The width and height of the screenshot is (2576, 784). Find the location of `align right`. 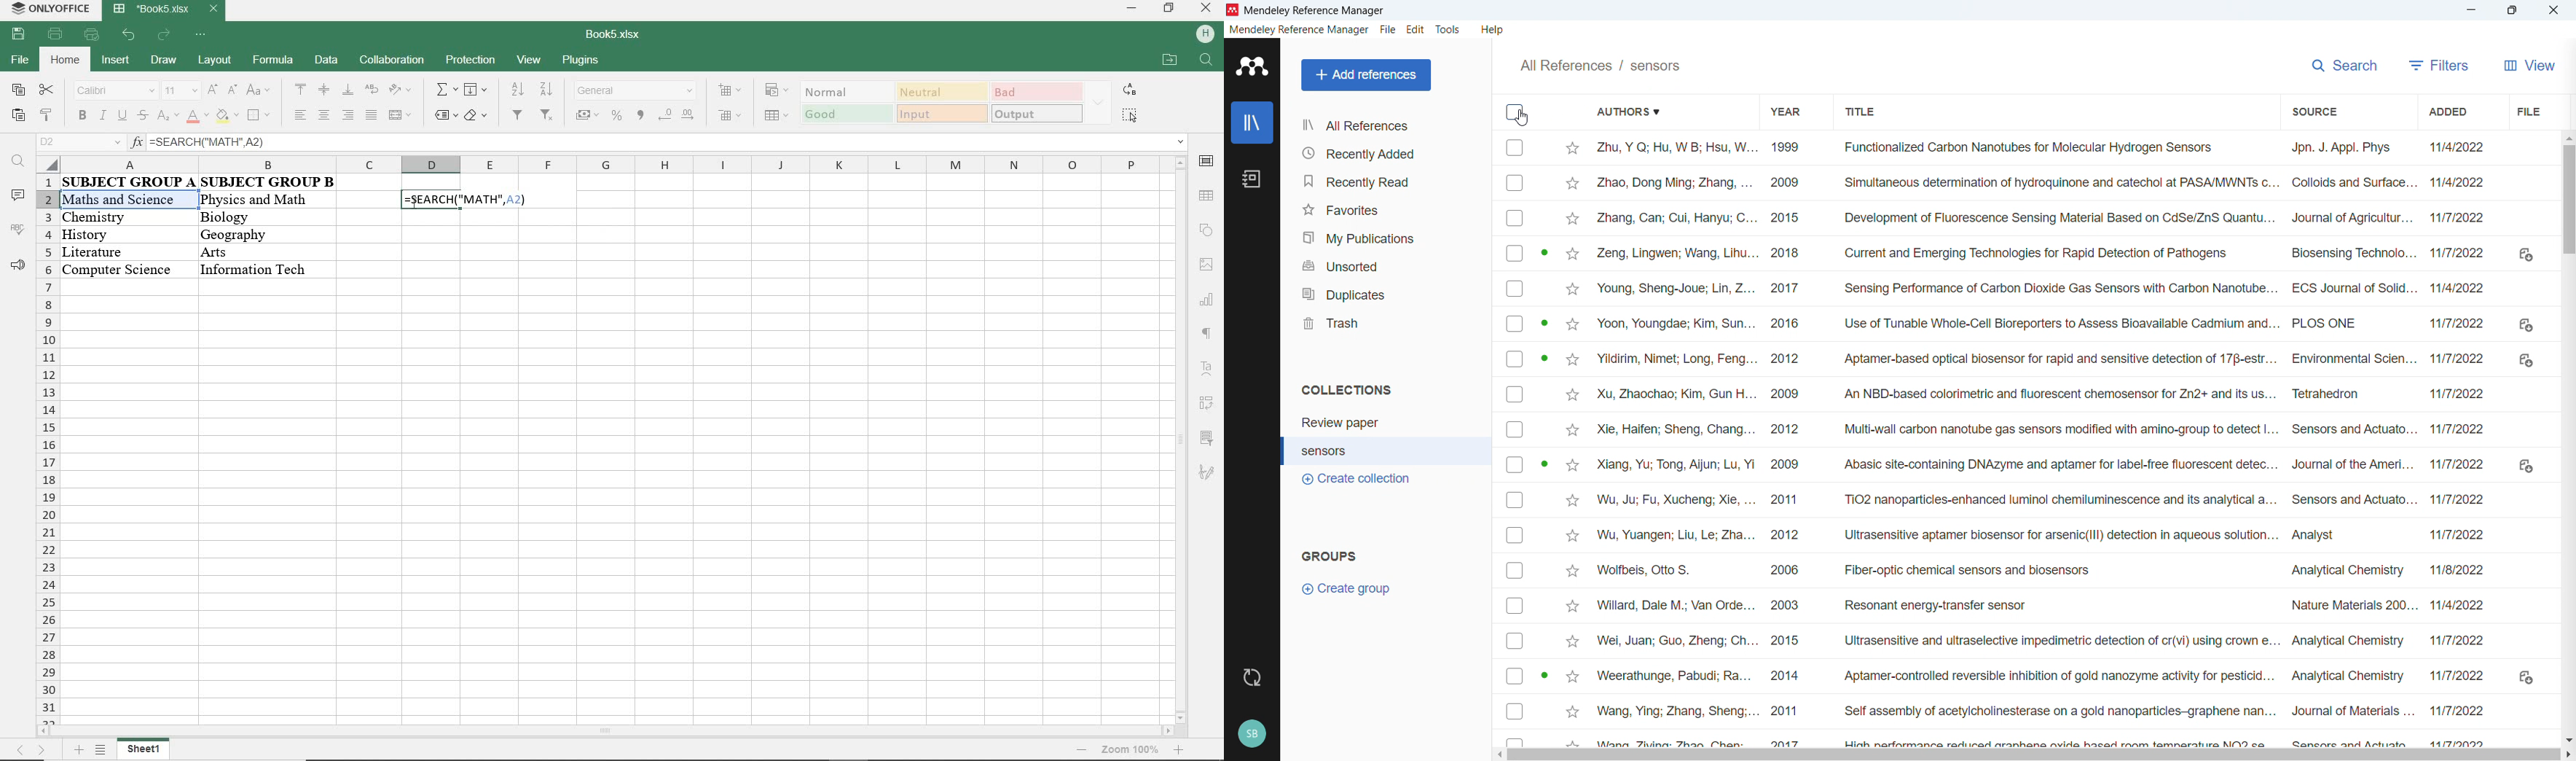

align right is located at coordinates (347, 115).